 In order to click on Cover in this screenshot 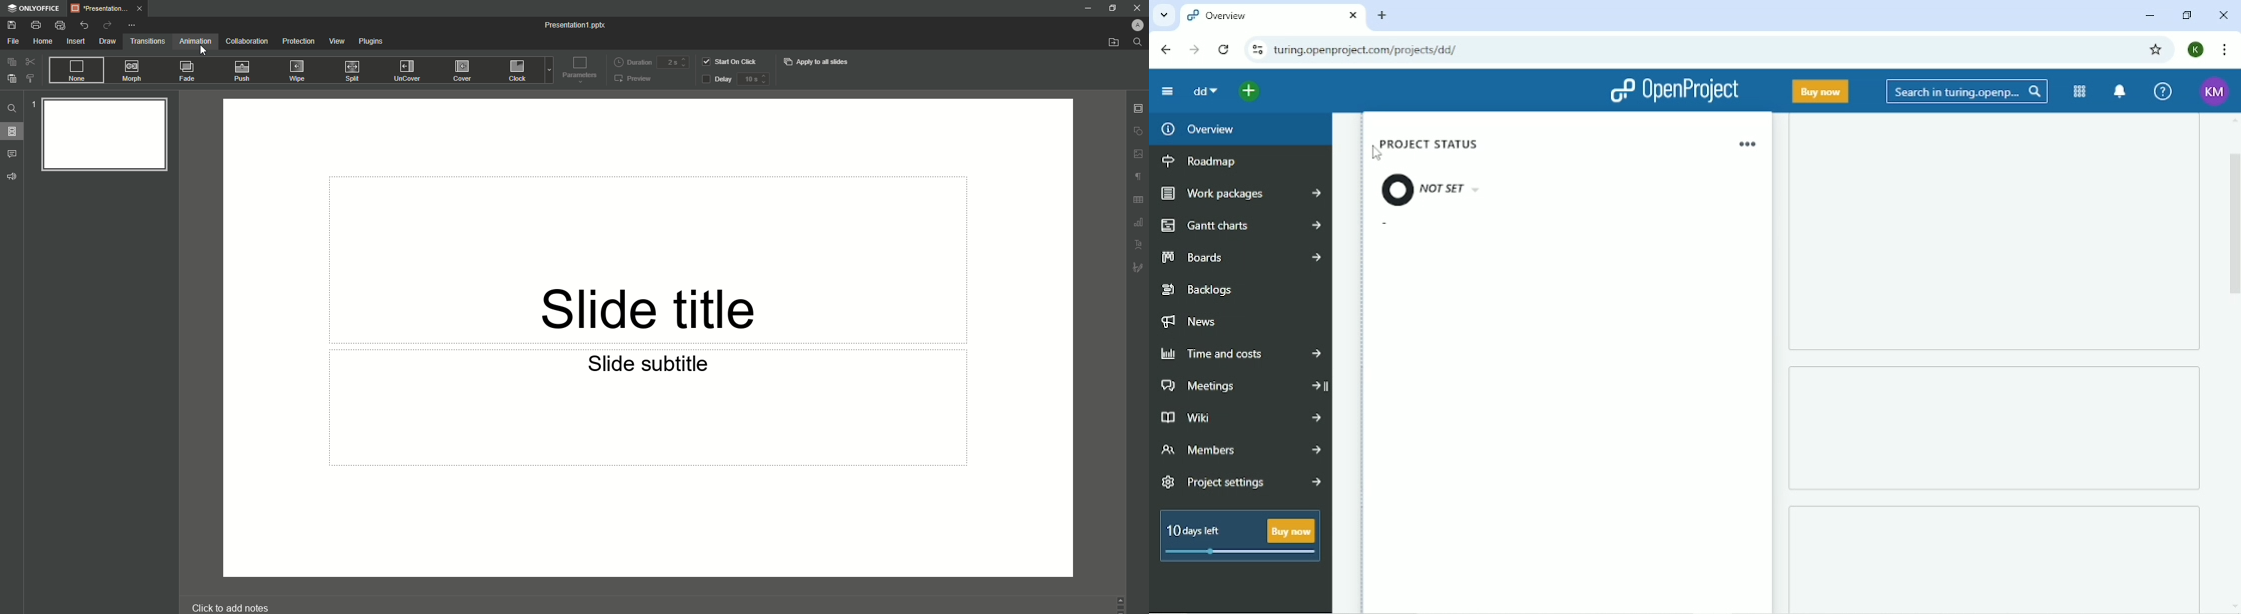, I will do `click(459, 70)`.